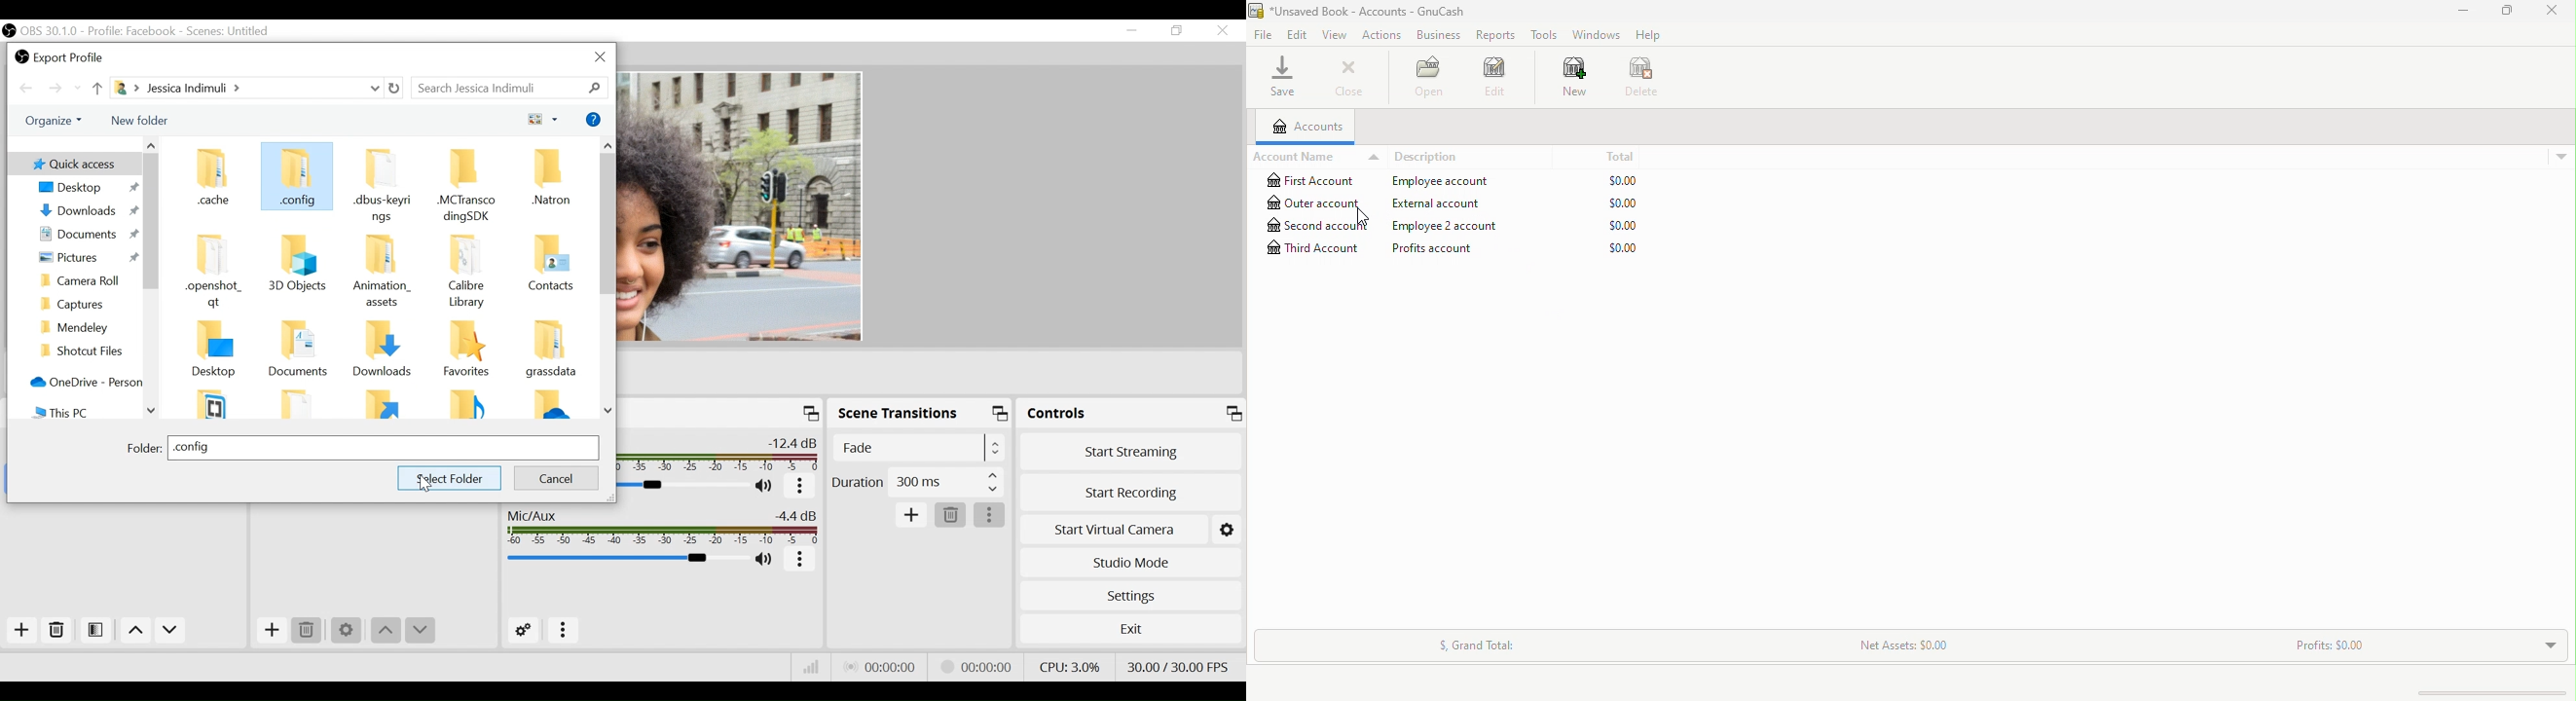 Image resolution: width=2576 pixels, height=728 pixels. I want to click on Folder, so click(384, 352).